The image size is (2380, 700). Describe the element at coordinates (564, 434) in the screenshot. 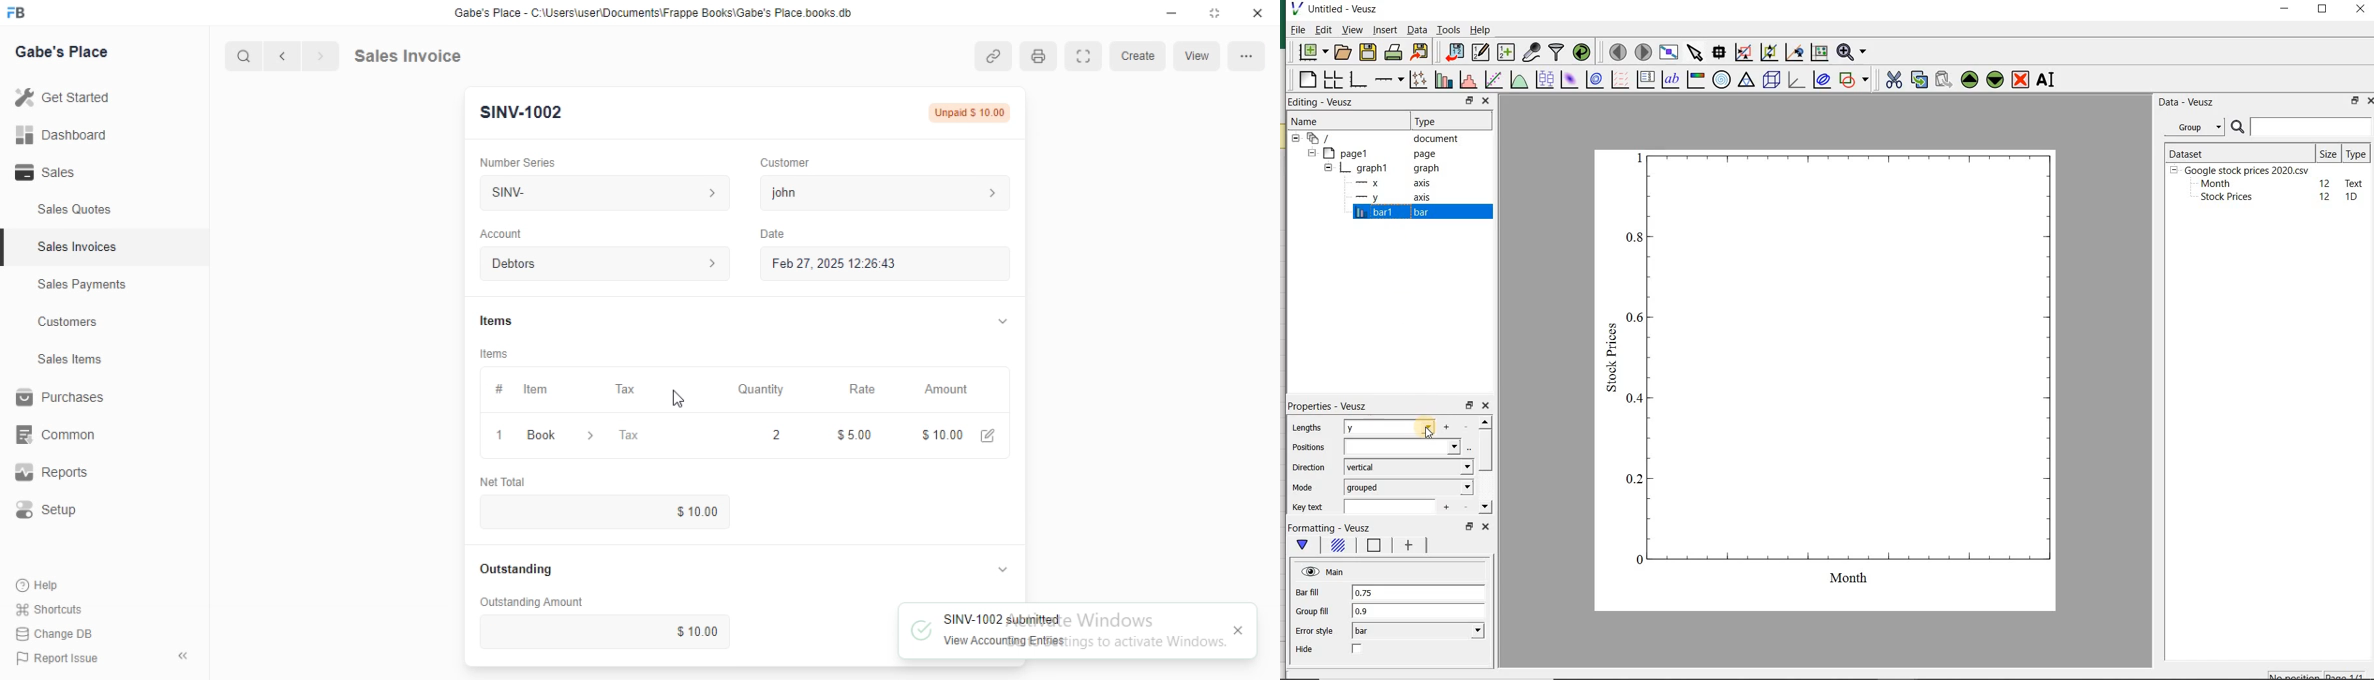

I see `Book` at that location.